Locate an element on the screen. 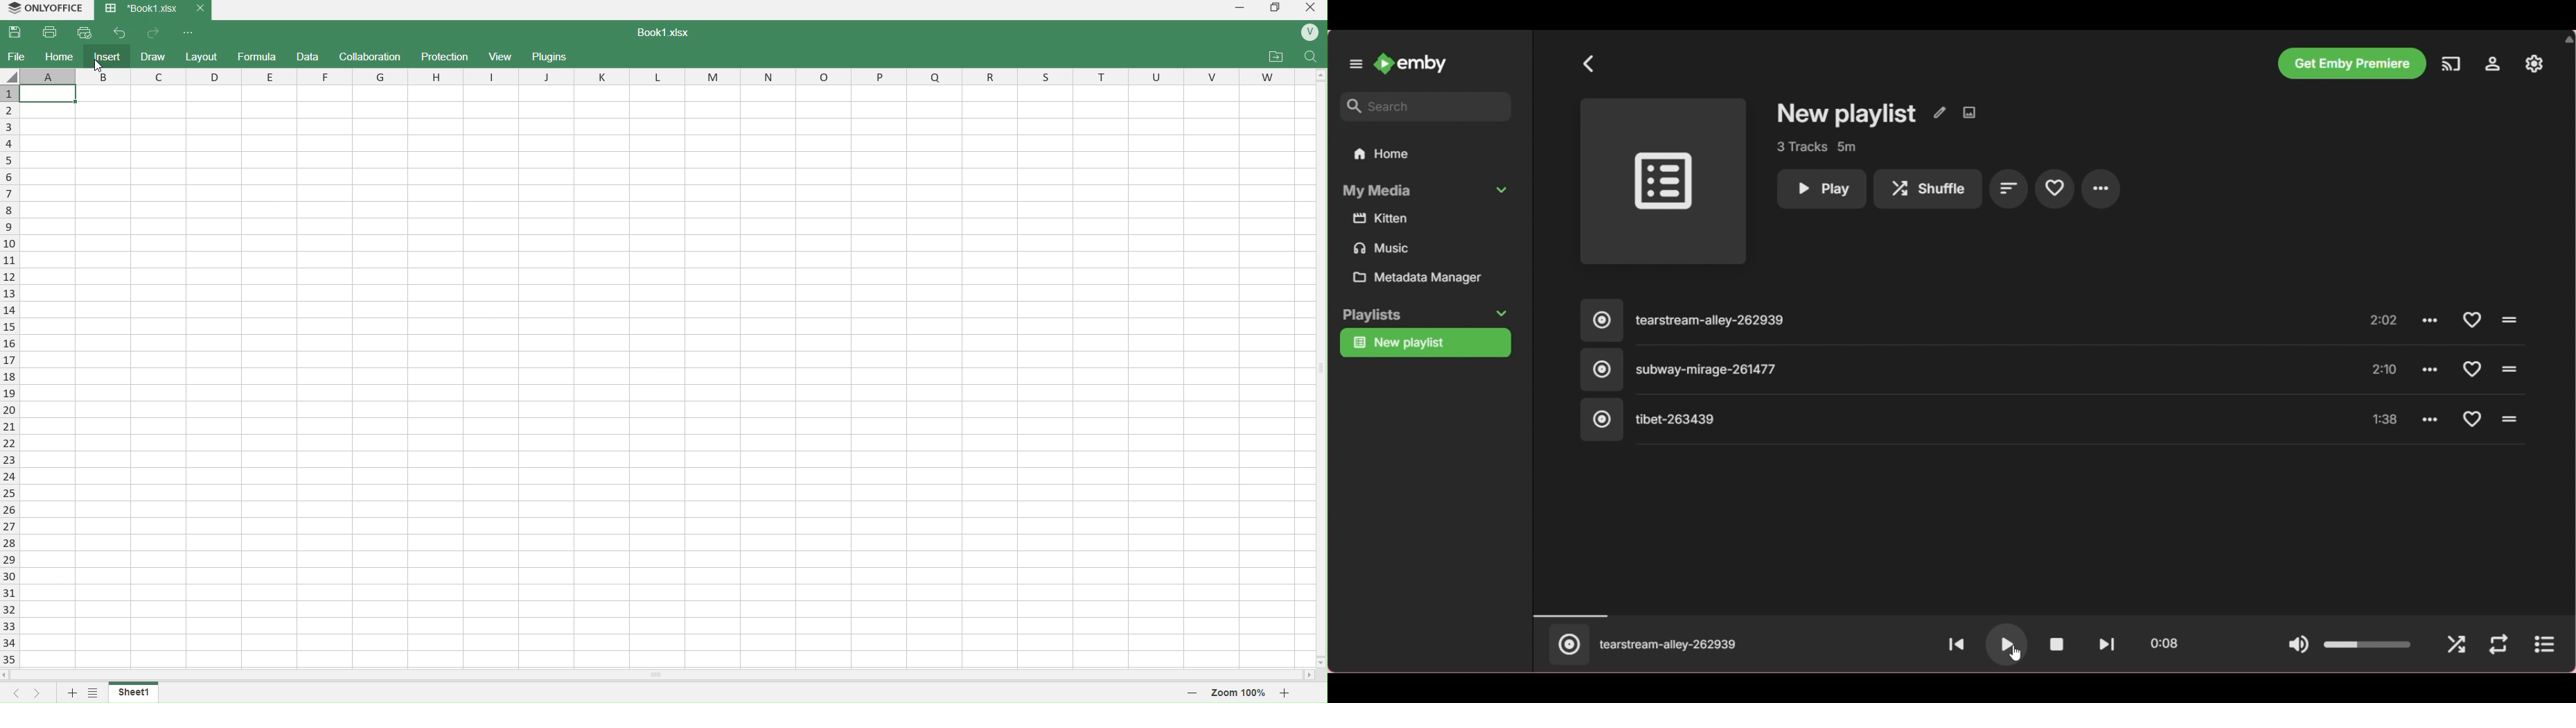 The image size is (2576, 728). close current tab is located at coordinates (199, 8).